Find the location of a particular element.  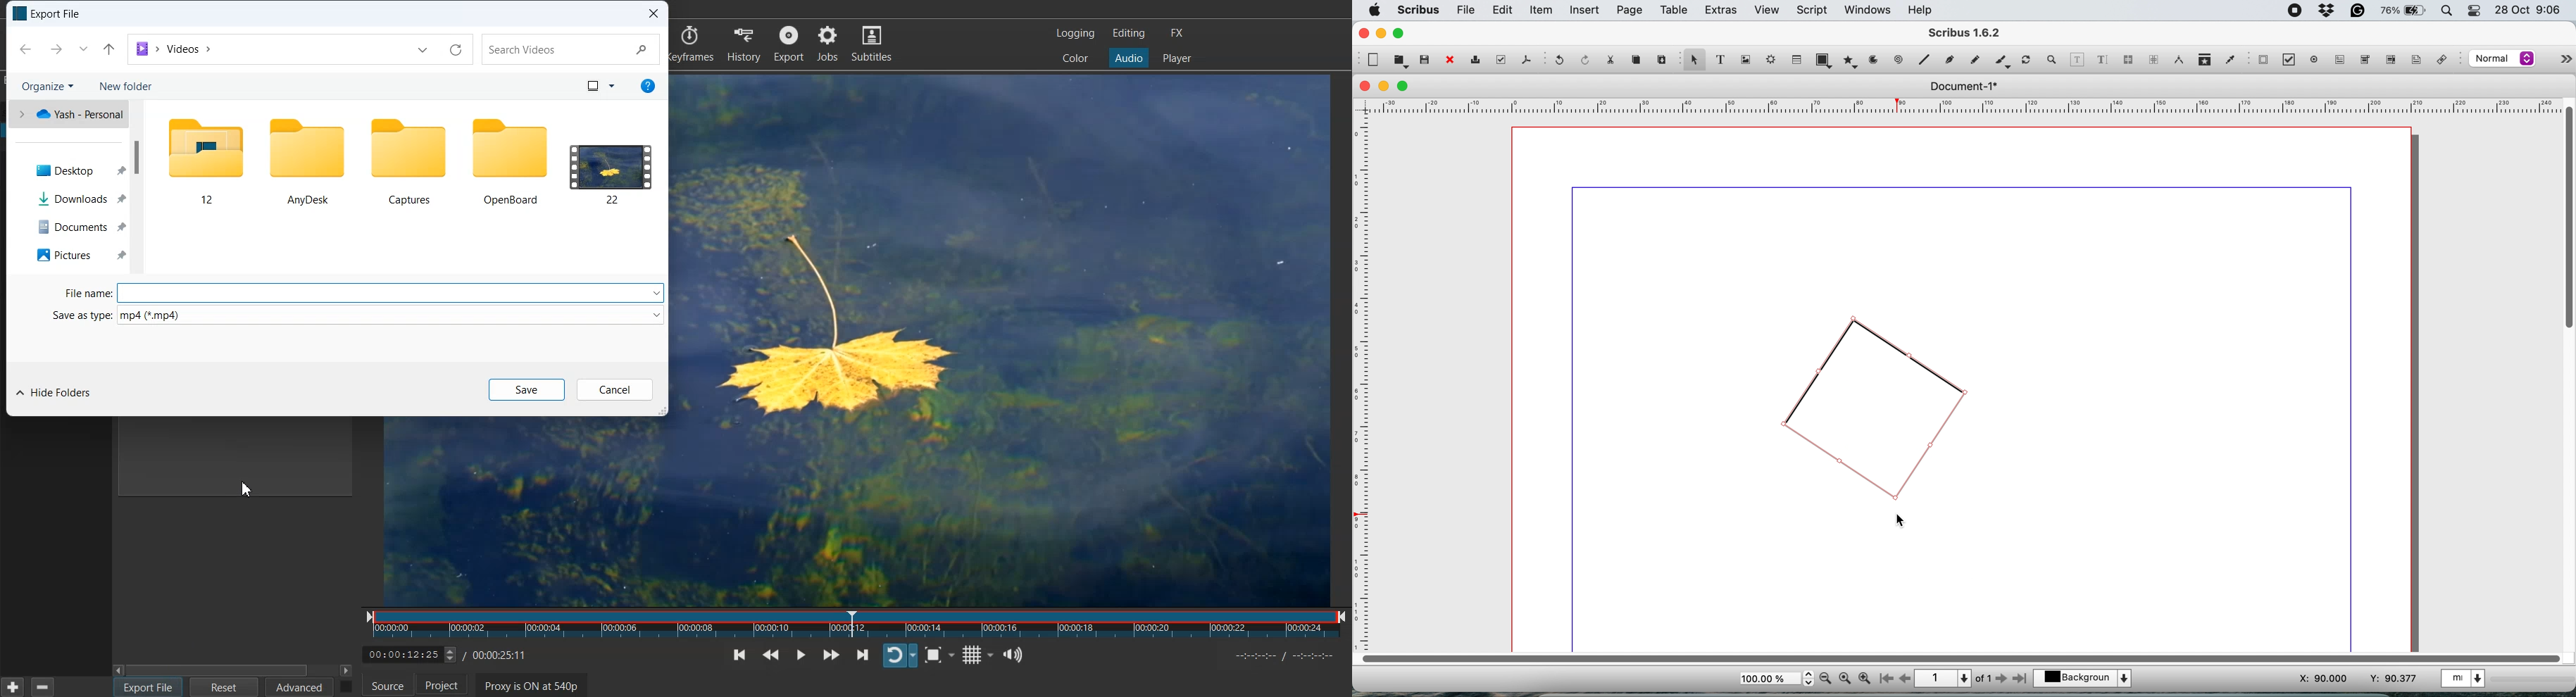

paste is located at coordinates (1662, 60).